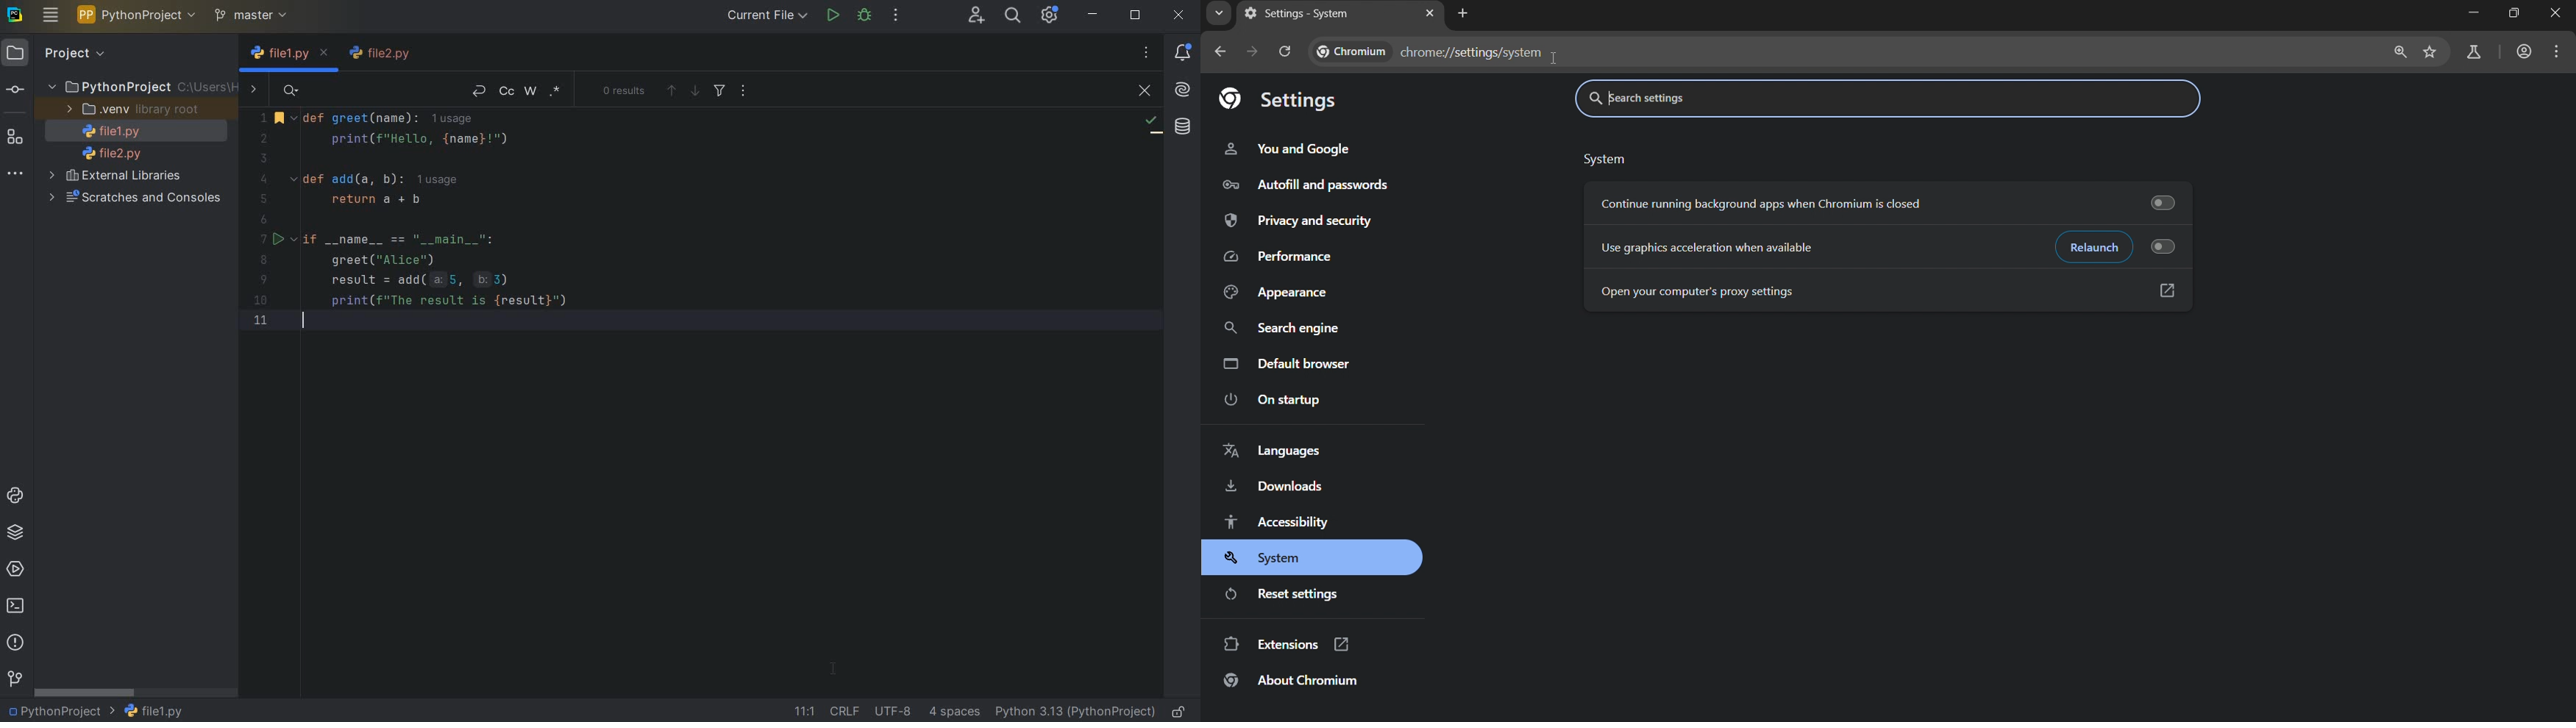 This screenshot has height=728, width=2576. Describe the element at coordinates (85, 694) in the screenshot. I see `SCROLLBAR` at that location.